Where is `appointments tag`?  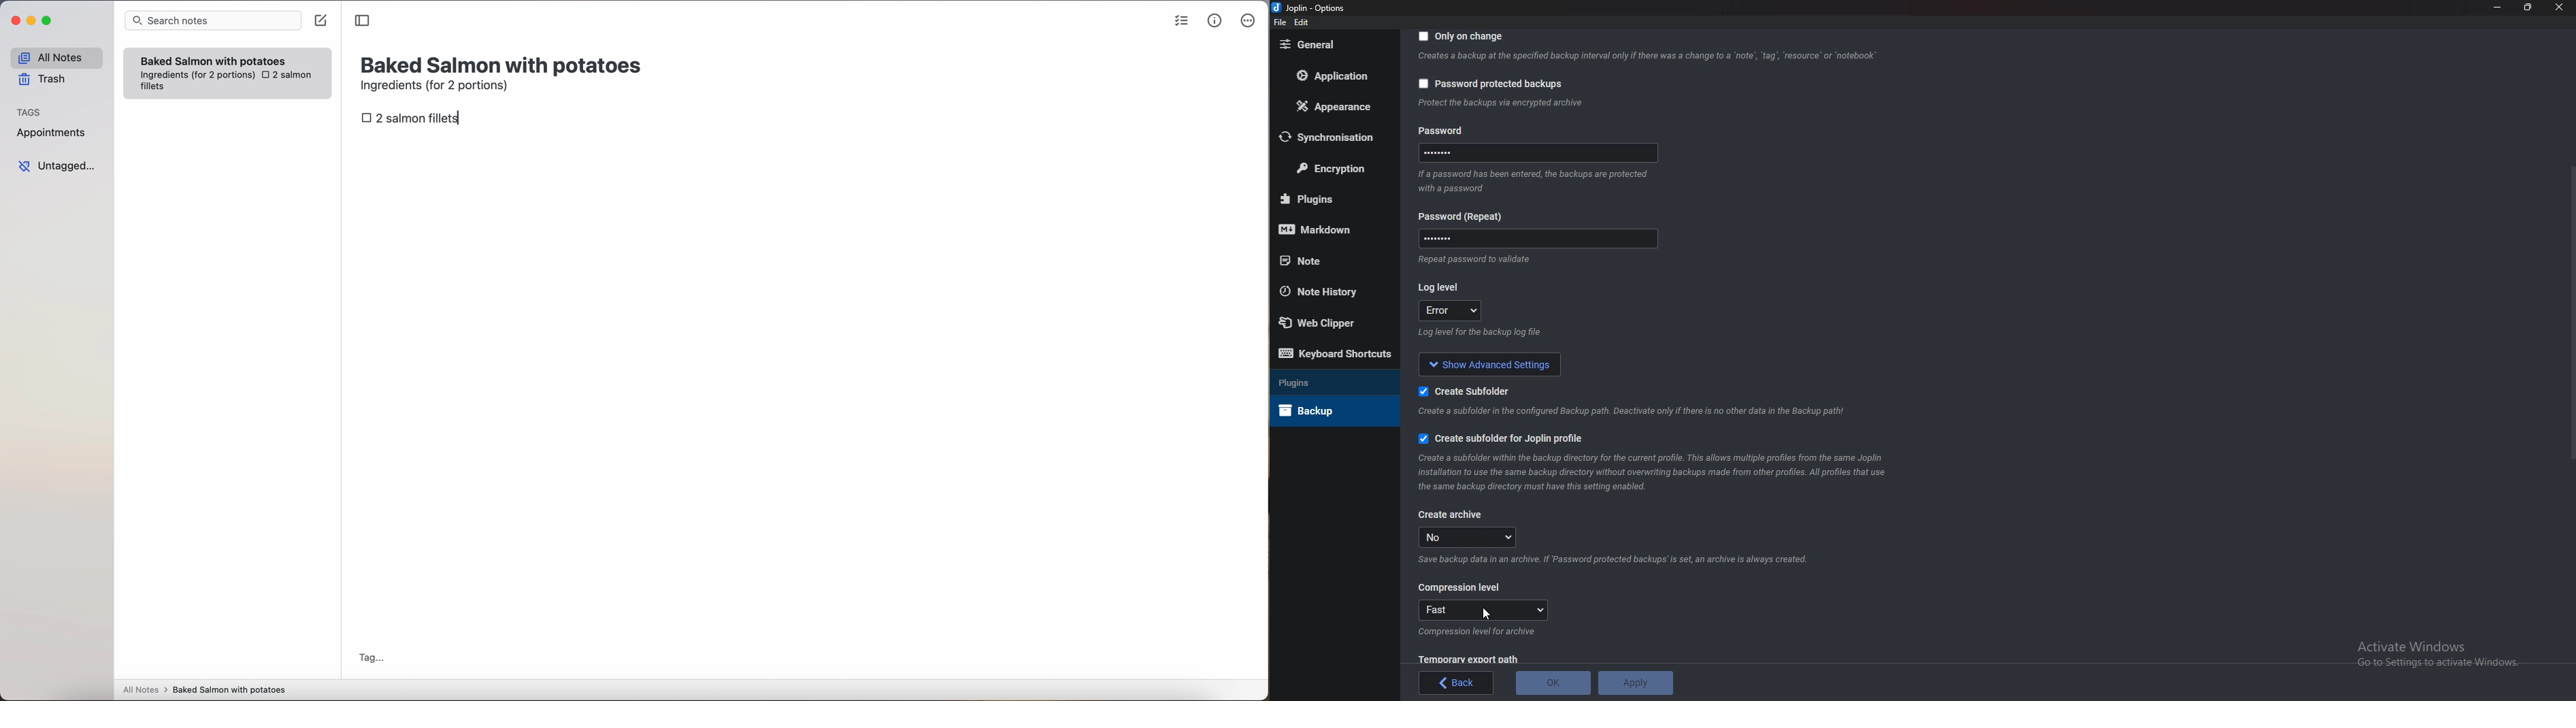 appointments tag is located at coordinates (52, 131).